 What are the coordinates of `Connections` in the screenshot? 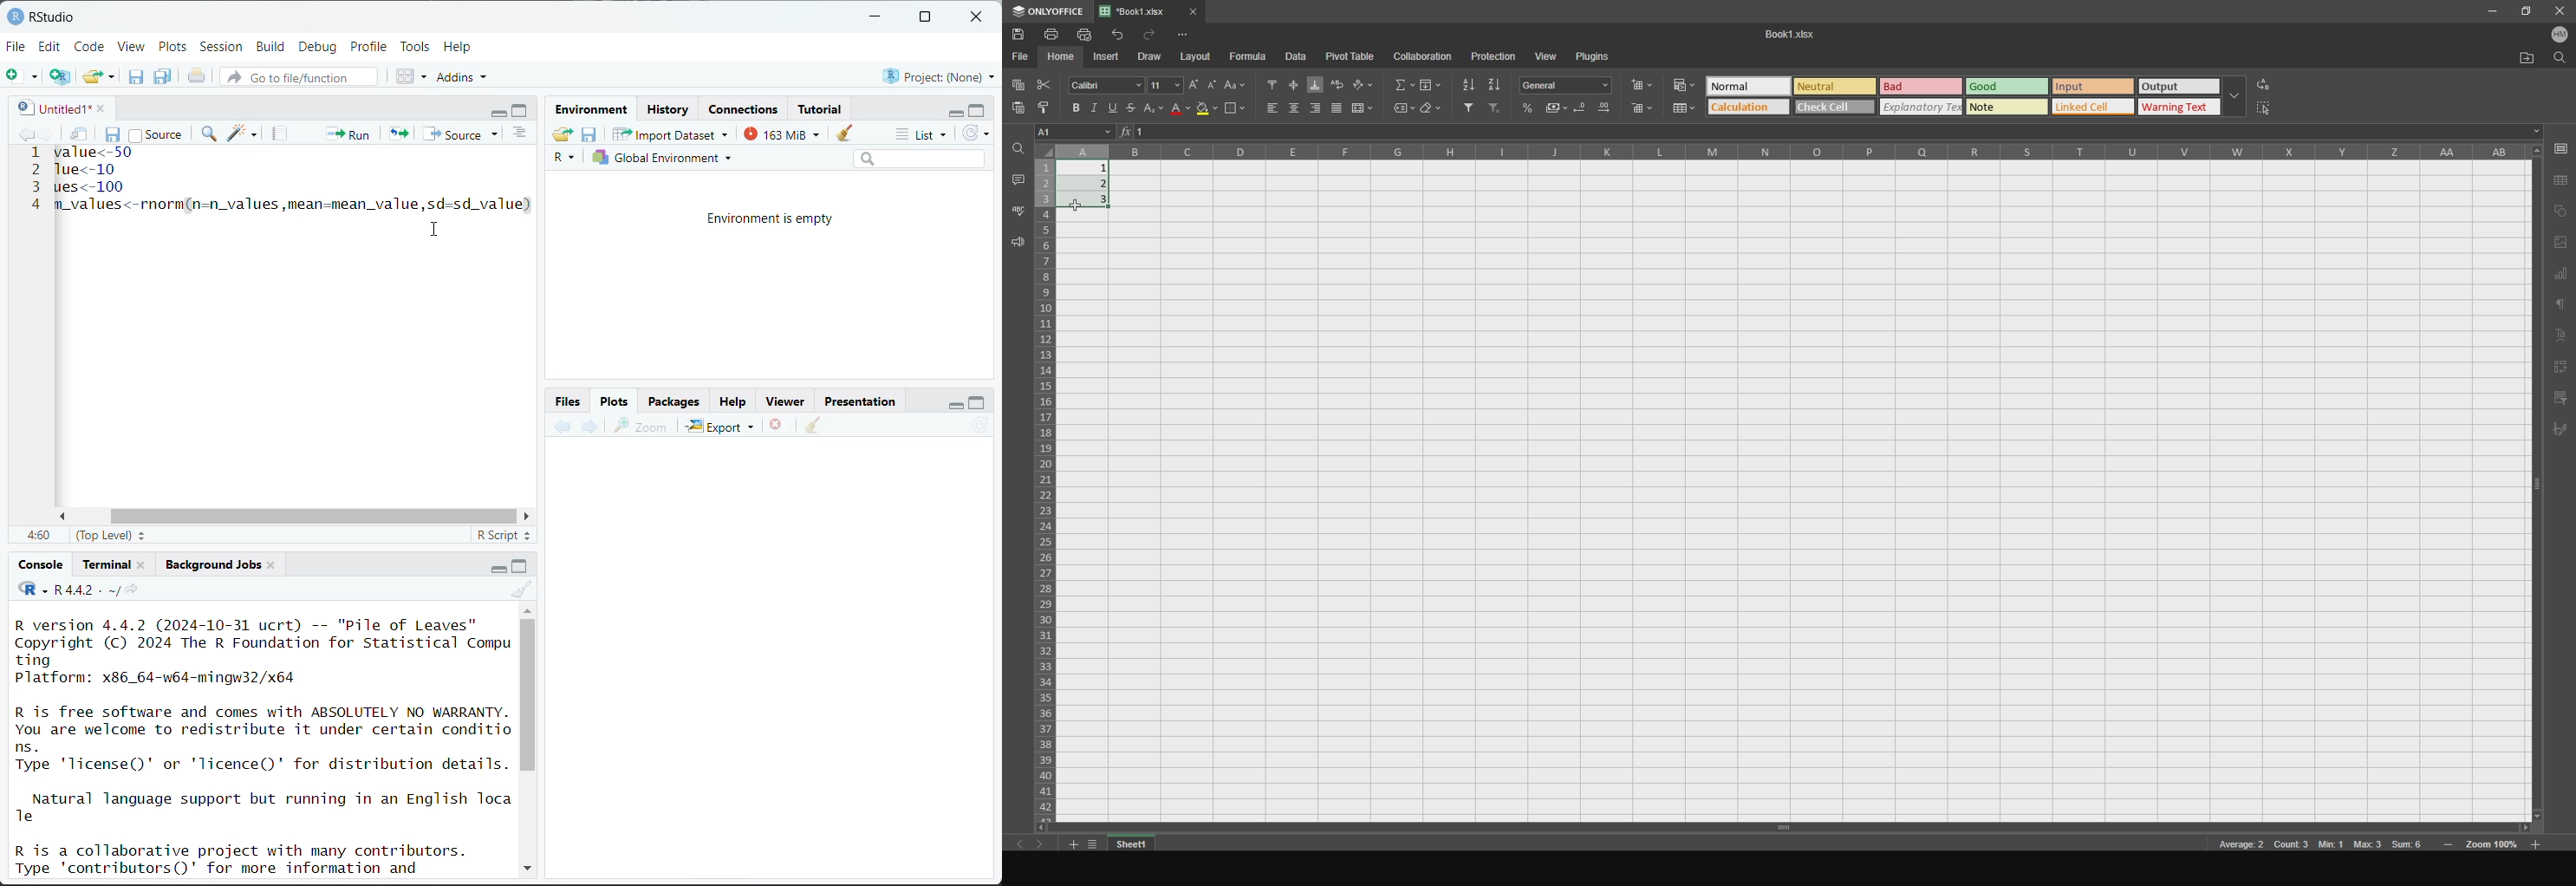 It's located at (745, 109).